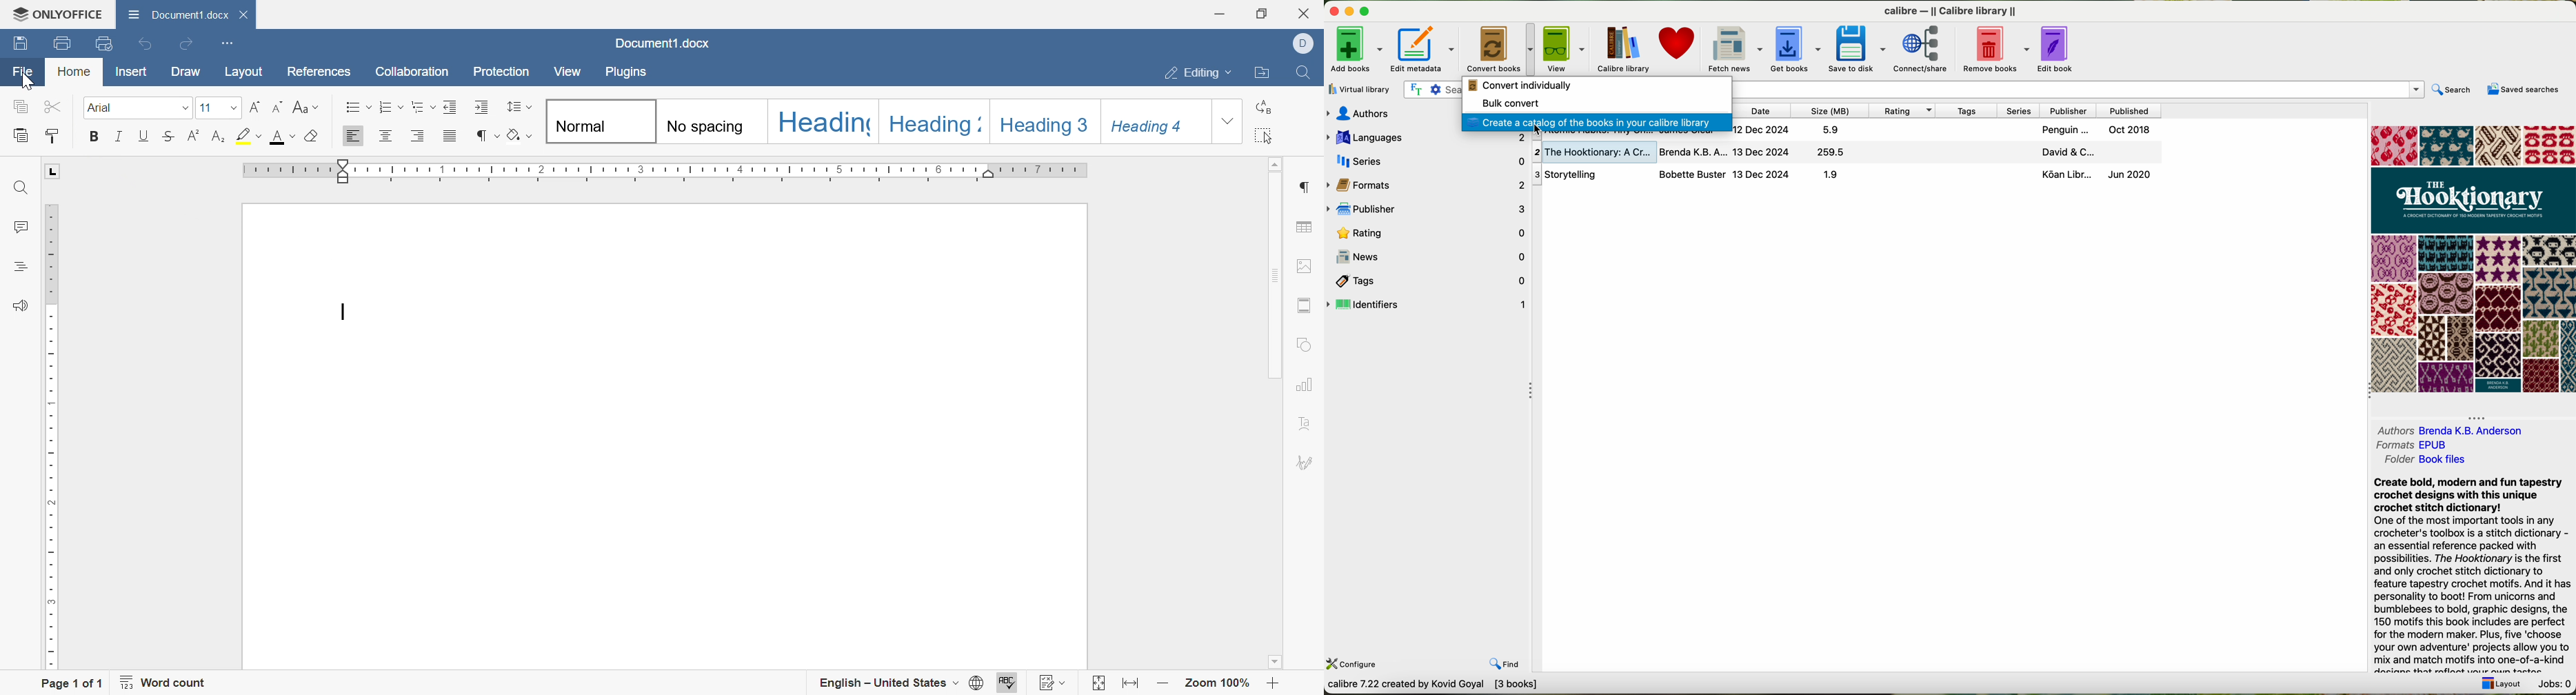 Image resolution: width=2576 pixels, height=700 pixels. I want to click on replace, so click(1265, 106).